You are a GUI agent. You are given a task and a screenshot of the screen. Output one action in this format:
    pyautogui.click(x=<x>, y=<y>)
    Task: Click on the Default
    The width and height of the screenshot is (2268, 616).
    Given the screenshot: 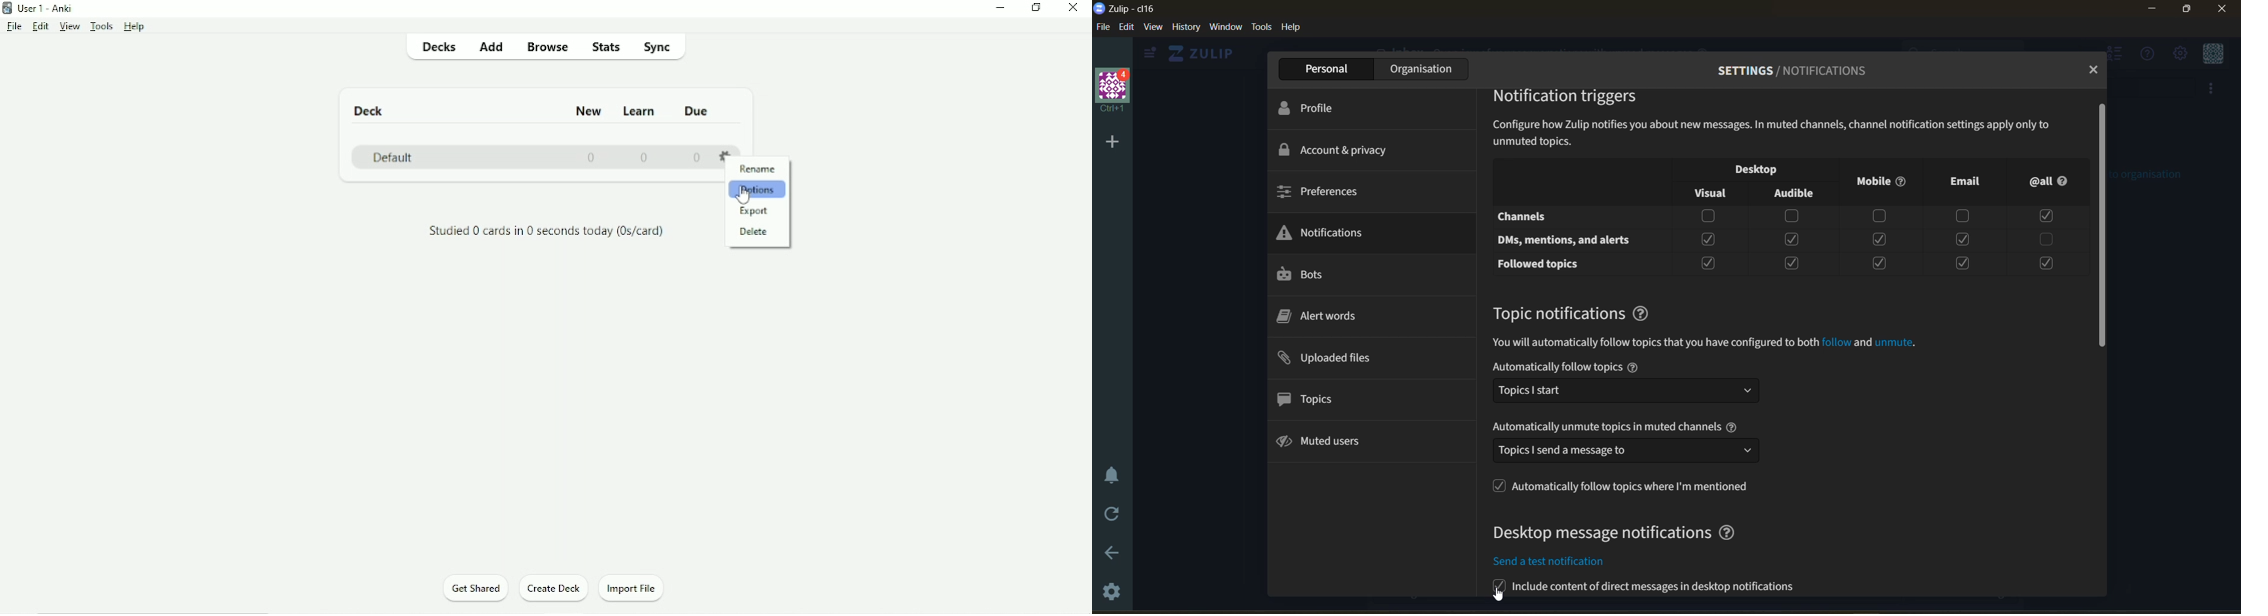 What is the action you would take?
    pyautogui.click(x=393, y=158)
    